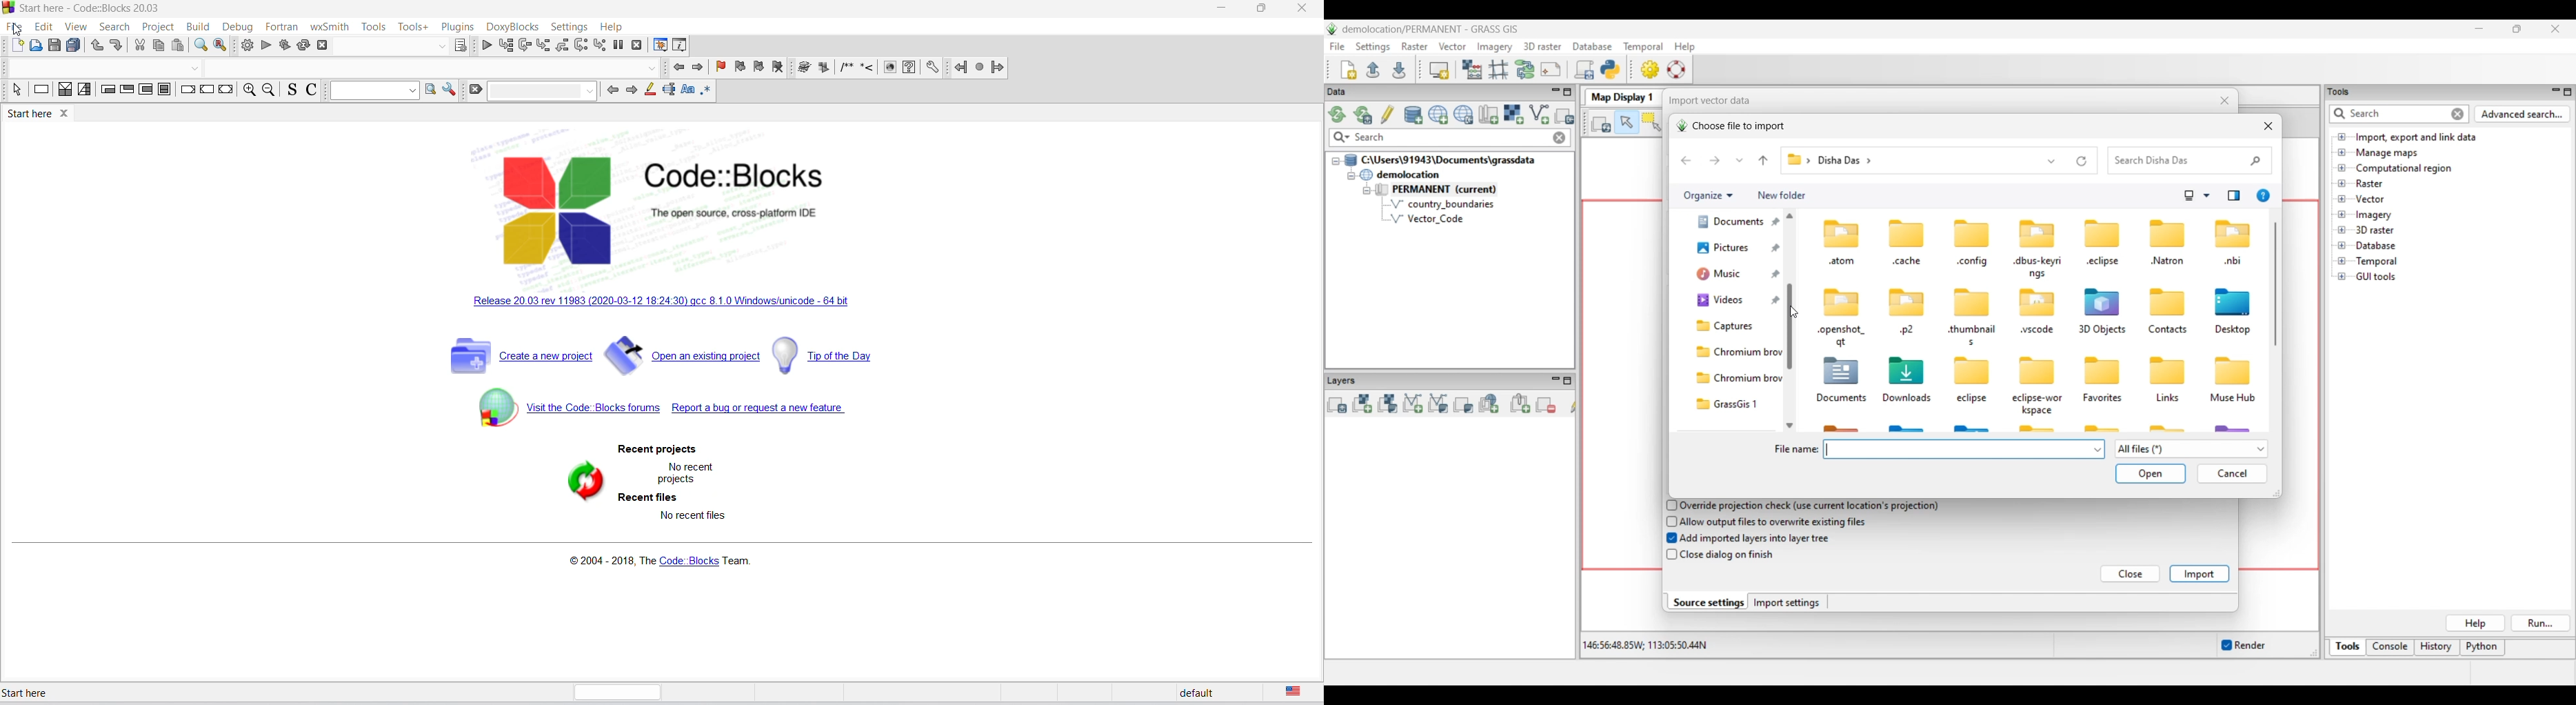 This screenshot has height=728, width=2576. What do you see at coordinates (599, 46) in the screenshot?
I see `step into instruction` at bounding box center [599, 46].